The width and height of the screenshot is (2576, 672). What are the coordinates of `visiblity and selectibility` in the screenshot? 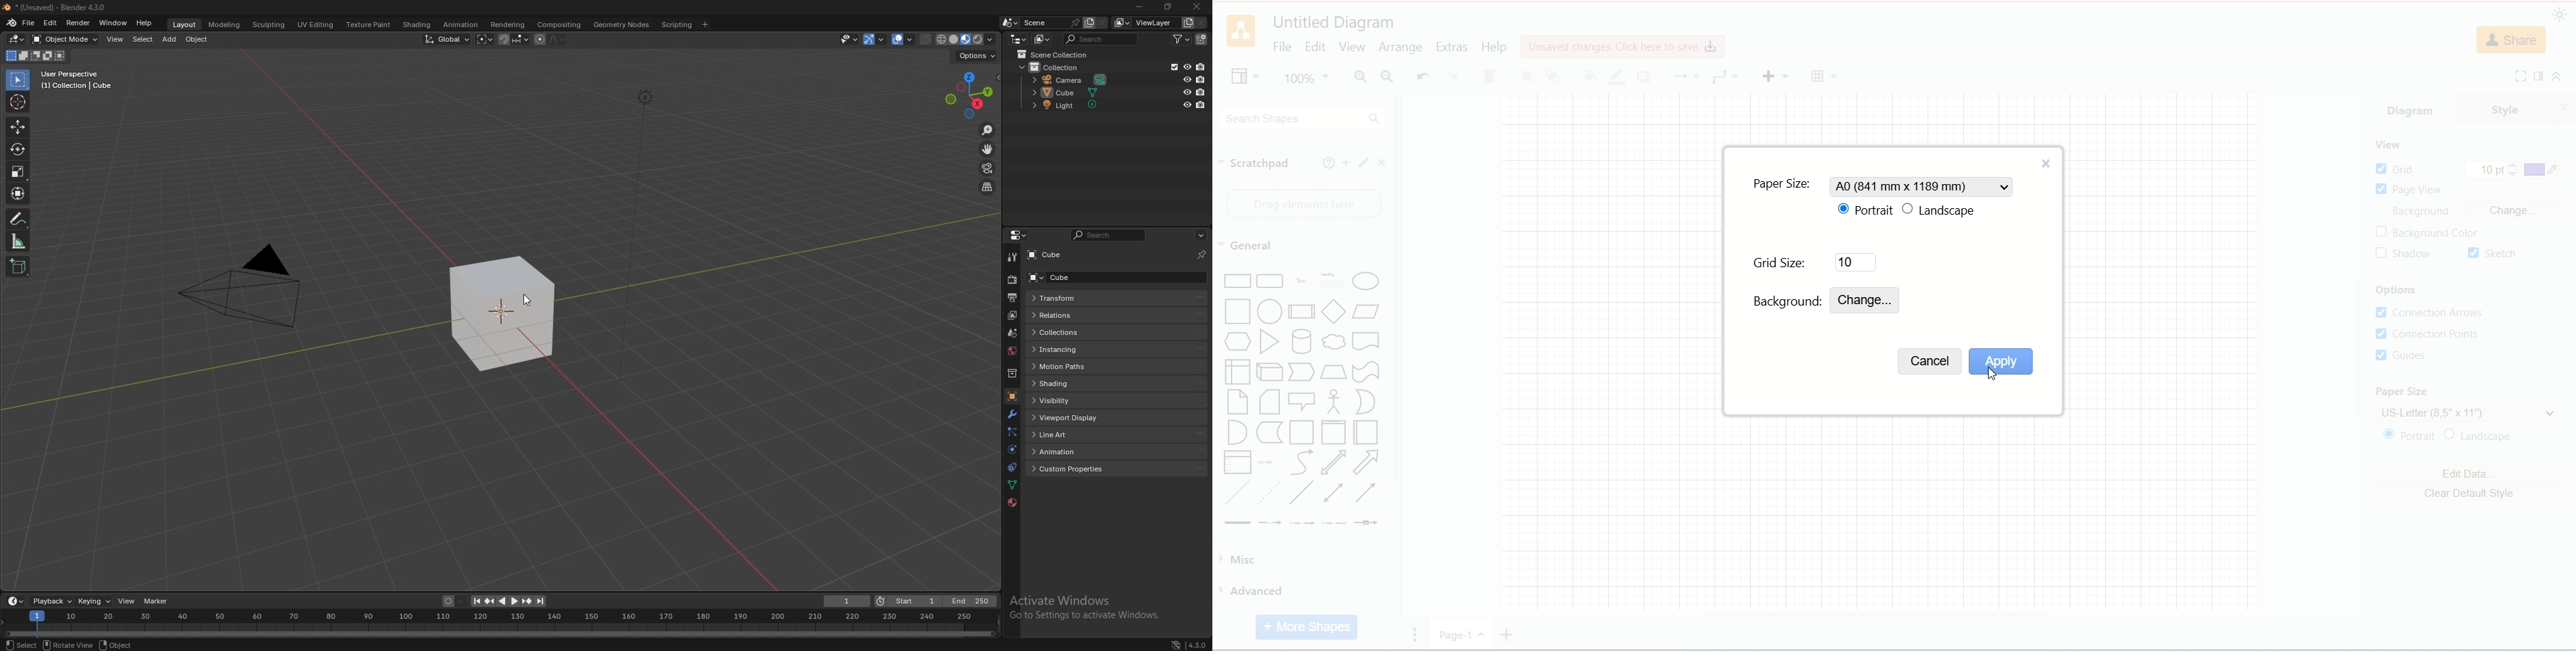 It's located at (849, 39).